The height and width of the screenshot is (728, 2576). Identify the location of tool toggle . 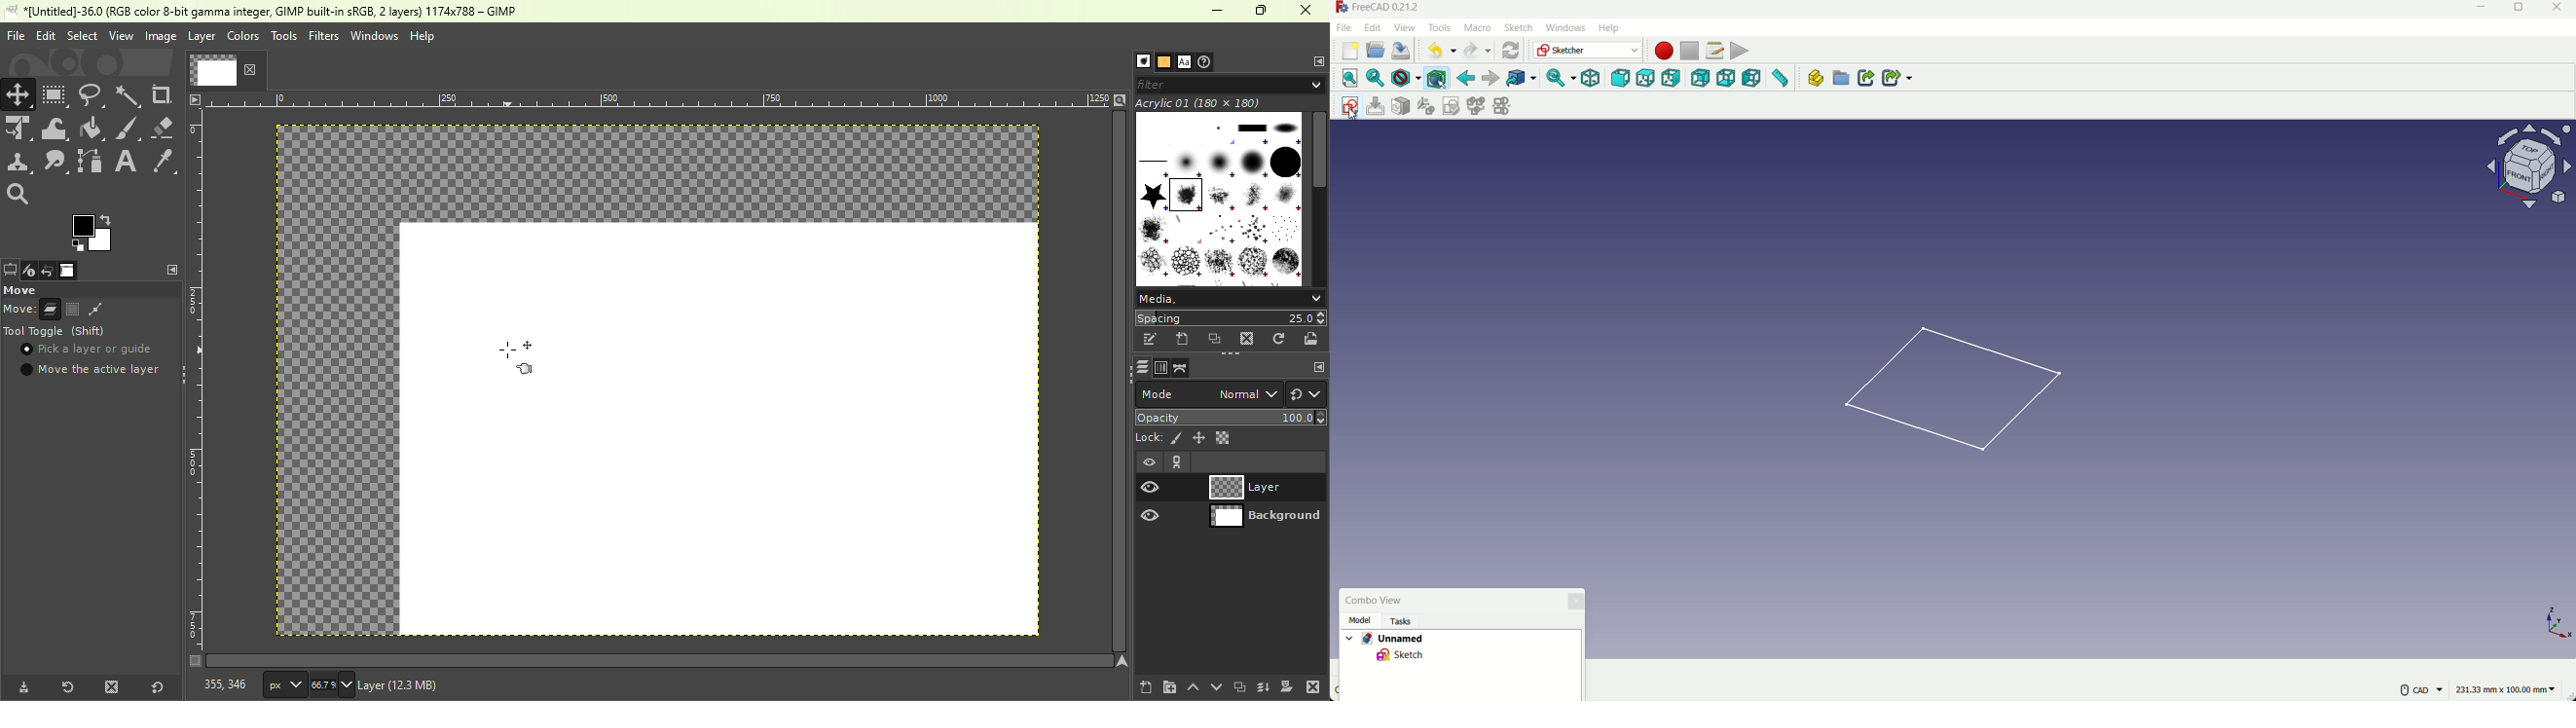
(58, 332).